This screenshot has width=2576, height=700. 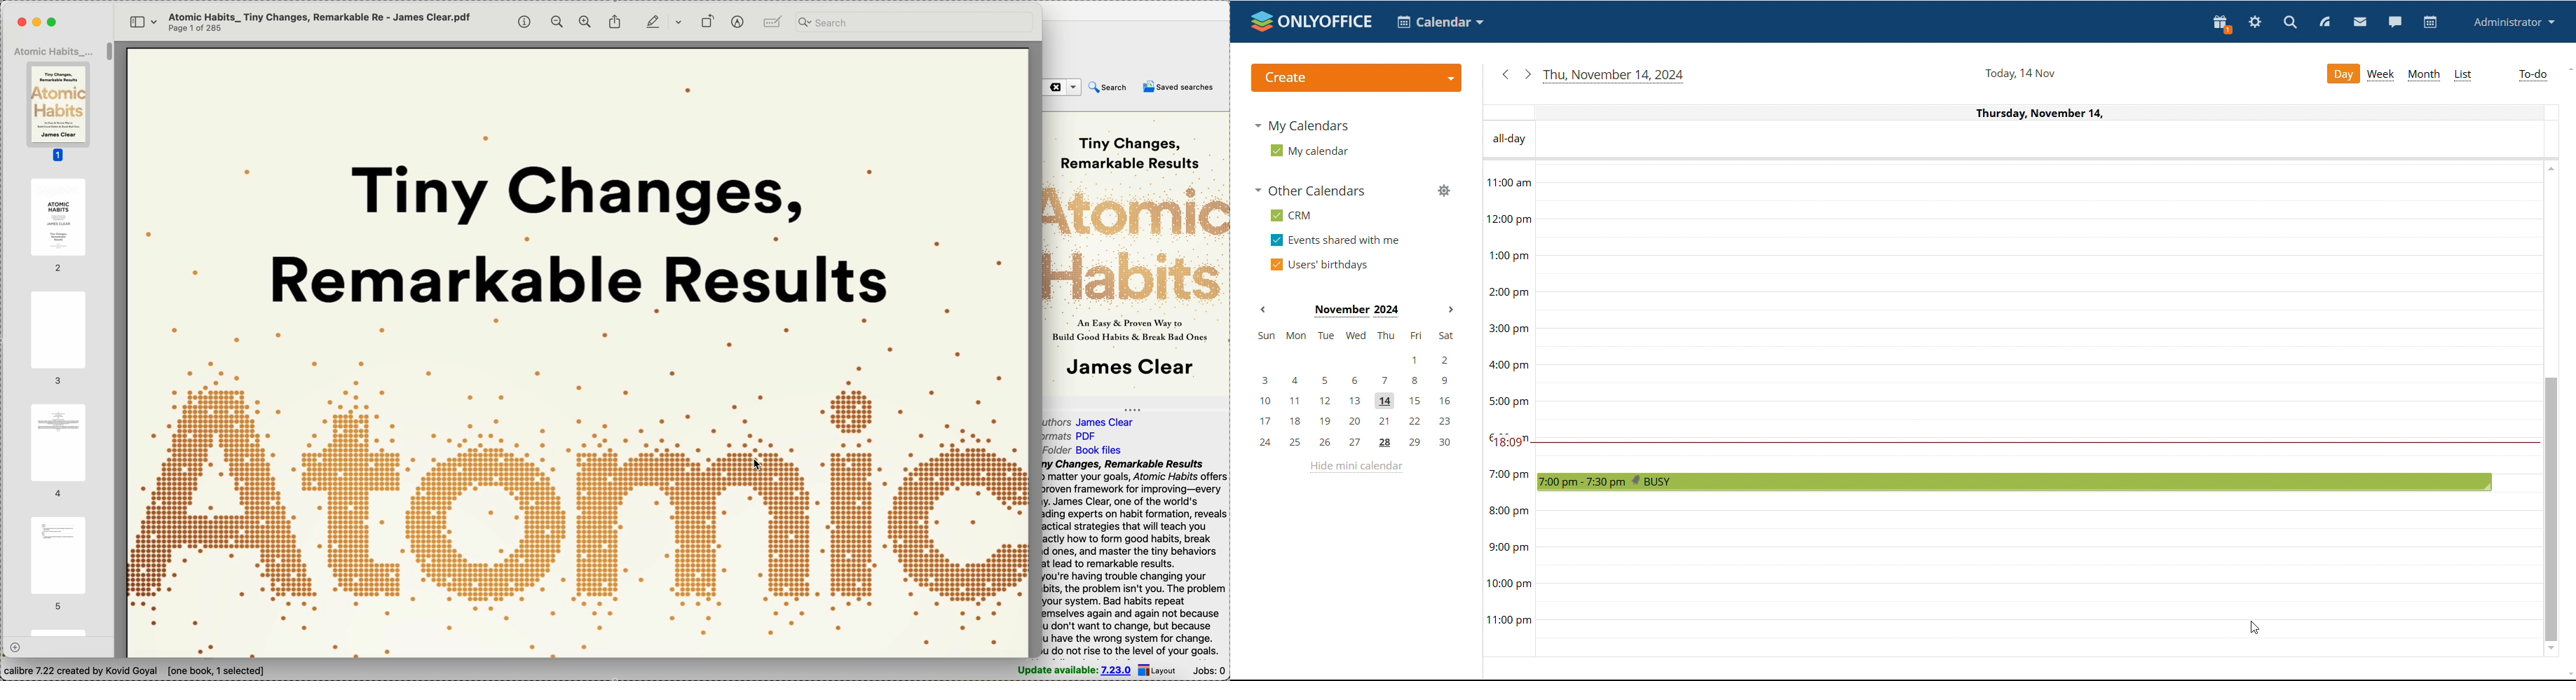 What do you see at coordinates (1290, 215) in the screenshot?
I see `crm` at bounding box center [1290, 215].